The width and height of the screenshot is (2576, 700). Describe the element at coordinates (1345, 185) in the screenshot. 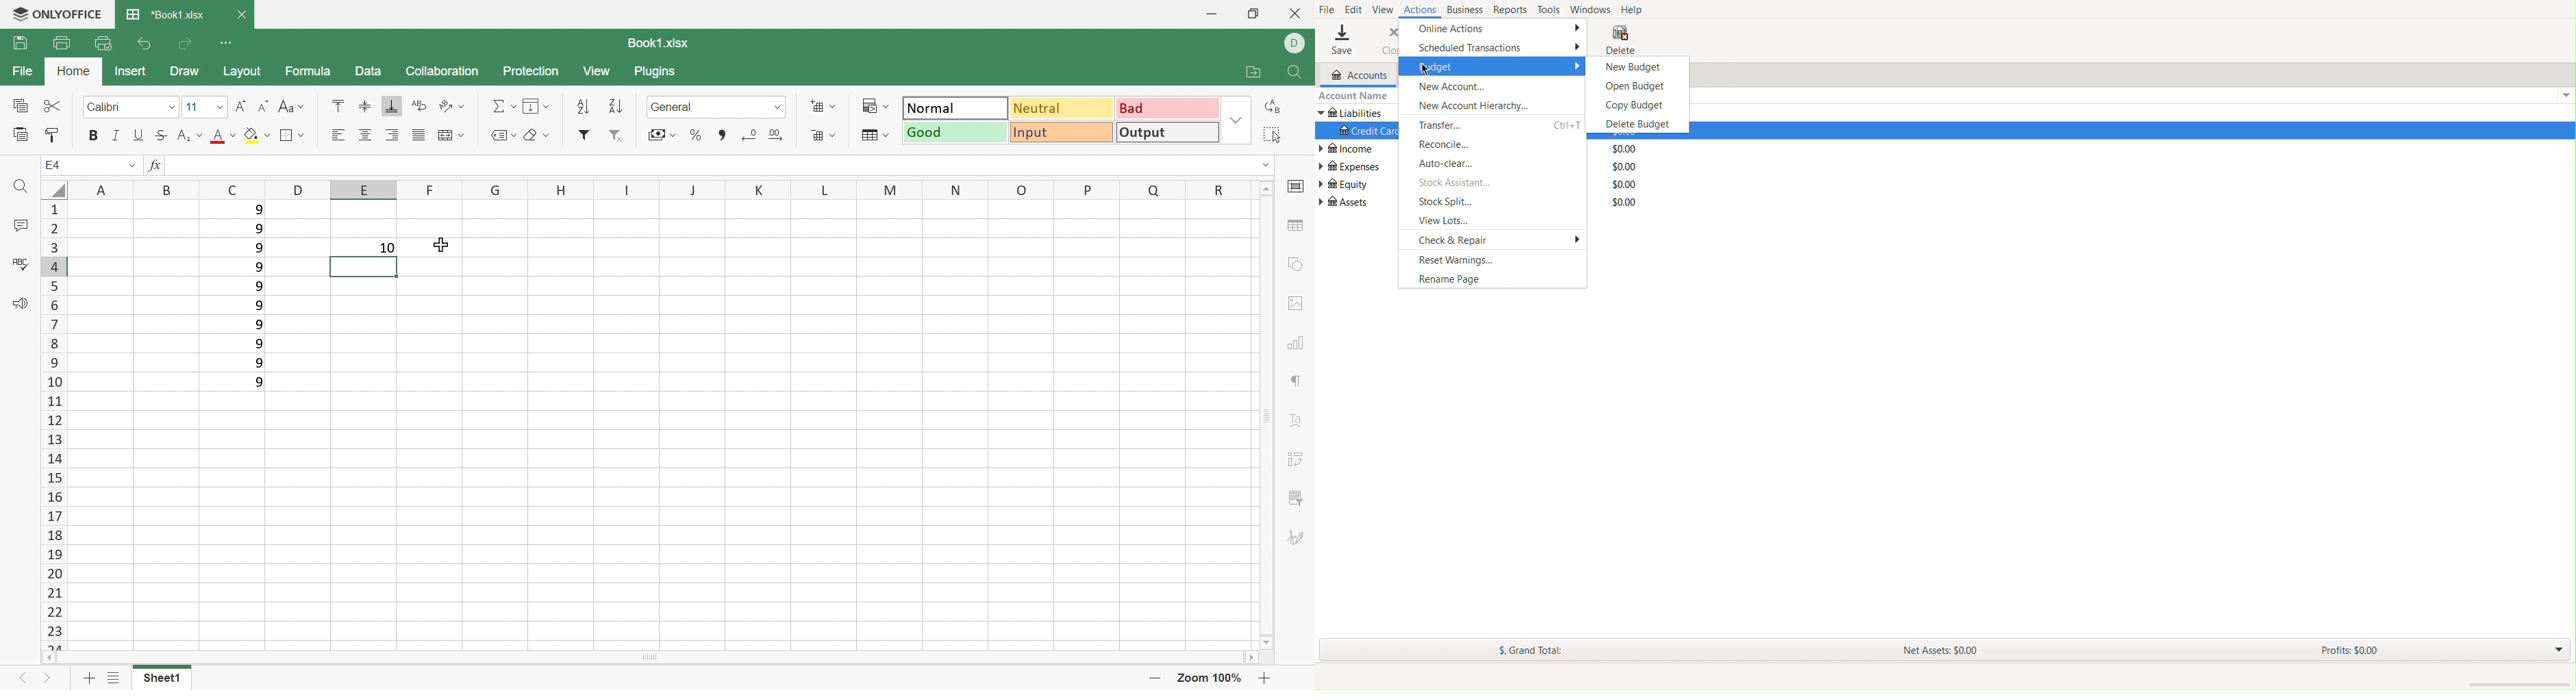

I see `Equity` at that location.